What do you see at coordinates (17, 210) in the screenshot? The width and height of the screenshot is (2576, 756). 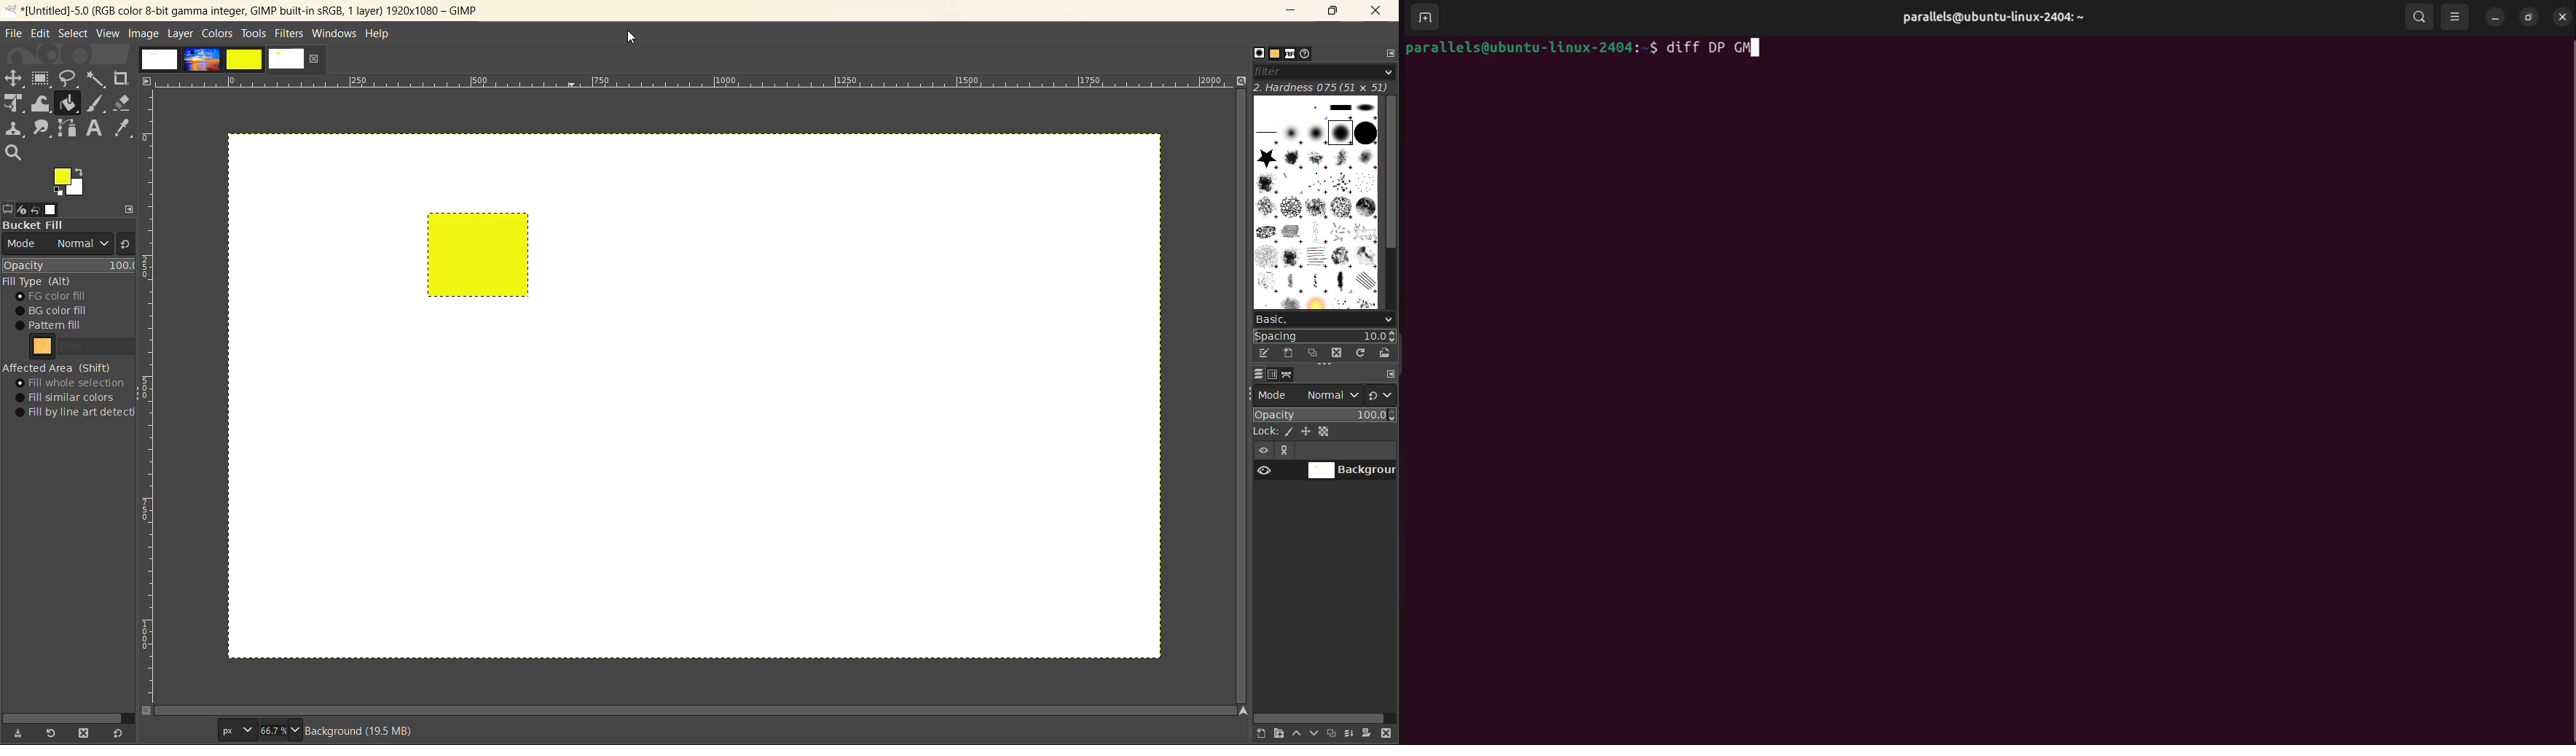 I see `device status` at bounding box center [17, 210].